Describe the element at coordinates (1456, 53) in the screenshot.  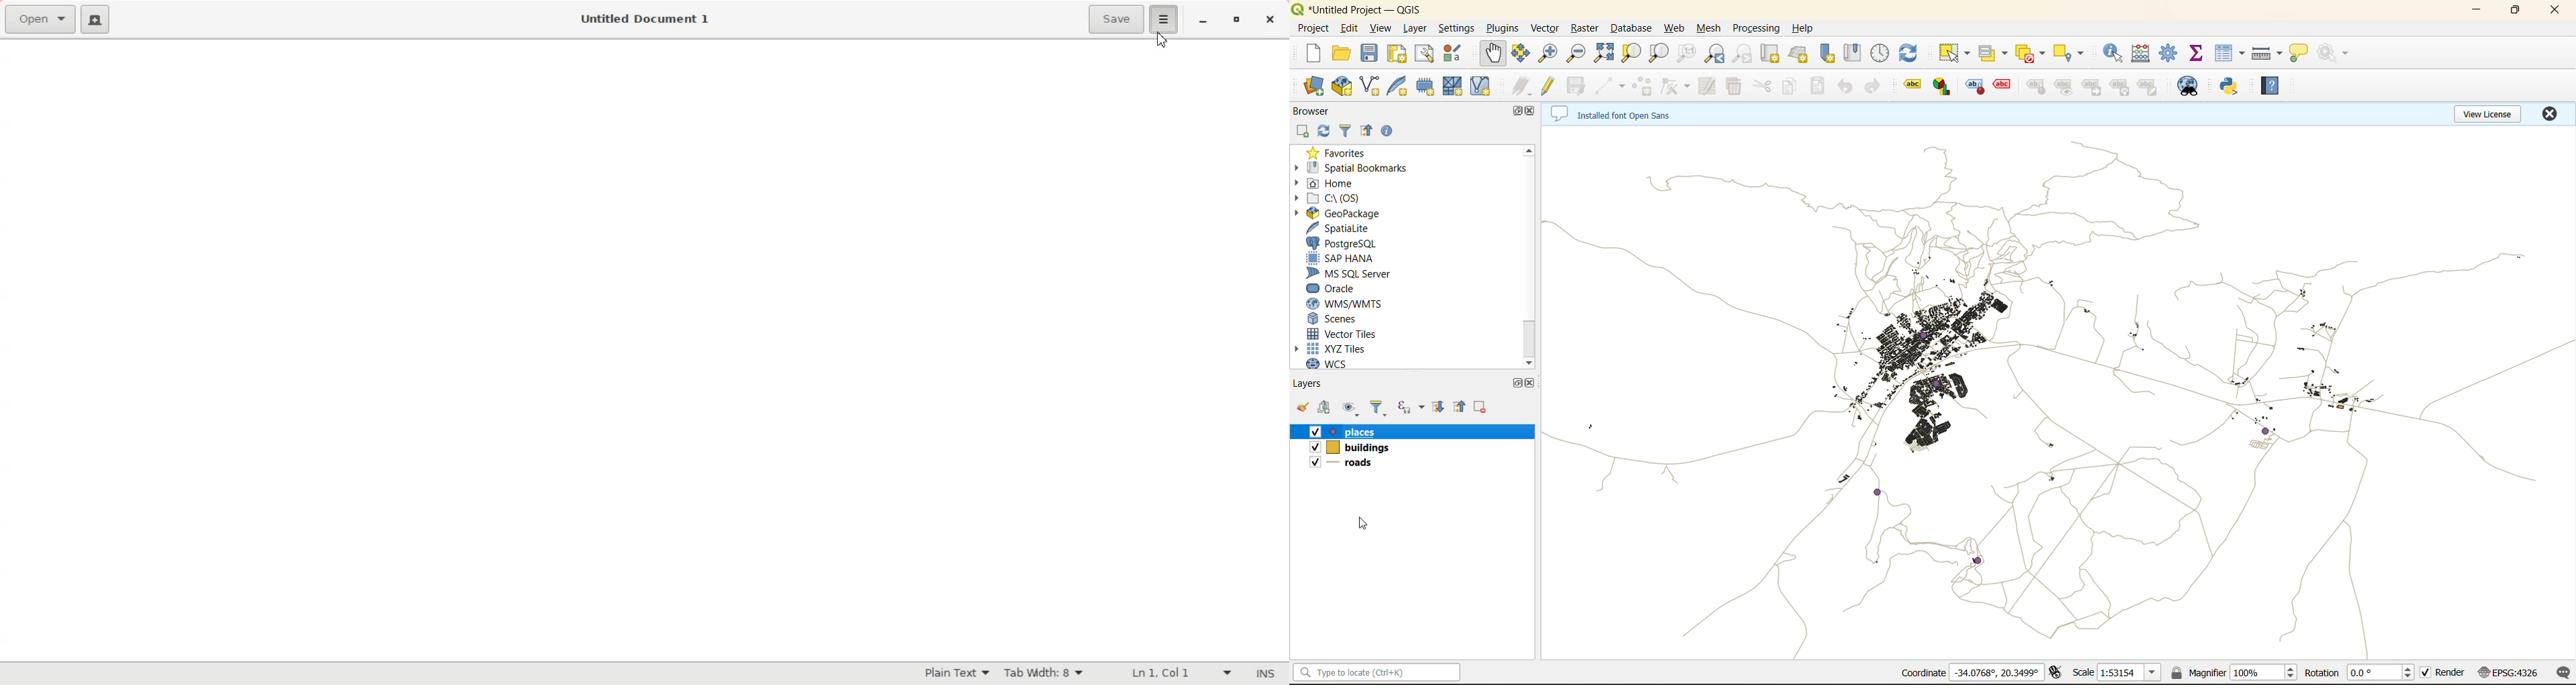
I see `style management` at that location.